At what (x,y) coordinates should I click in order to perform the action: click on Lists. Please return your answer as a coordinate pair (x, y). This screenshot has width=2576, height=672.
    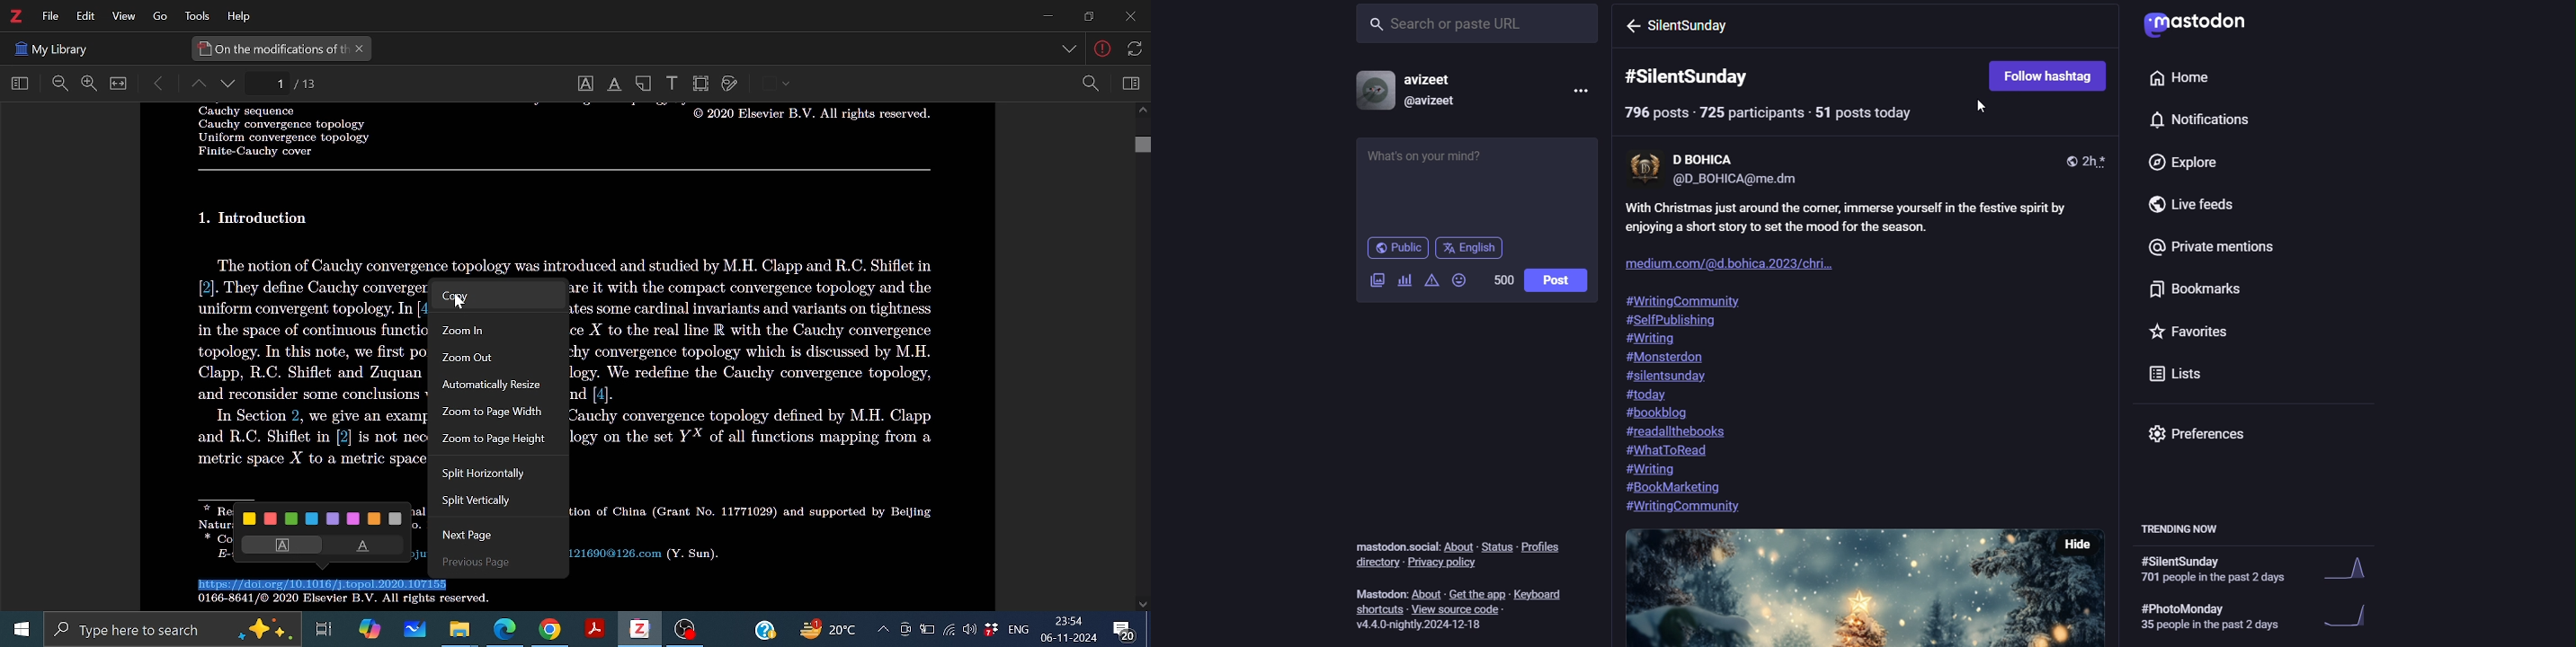
    Looking at the image, I should click on (2176, 372).